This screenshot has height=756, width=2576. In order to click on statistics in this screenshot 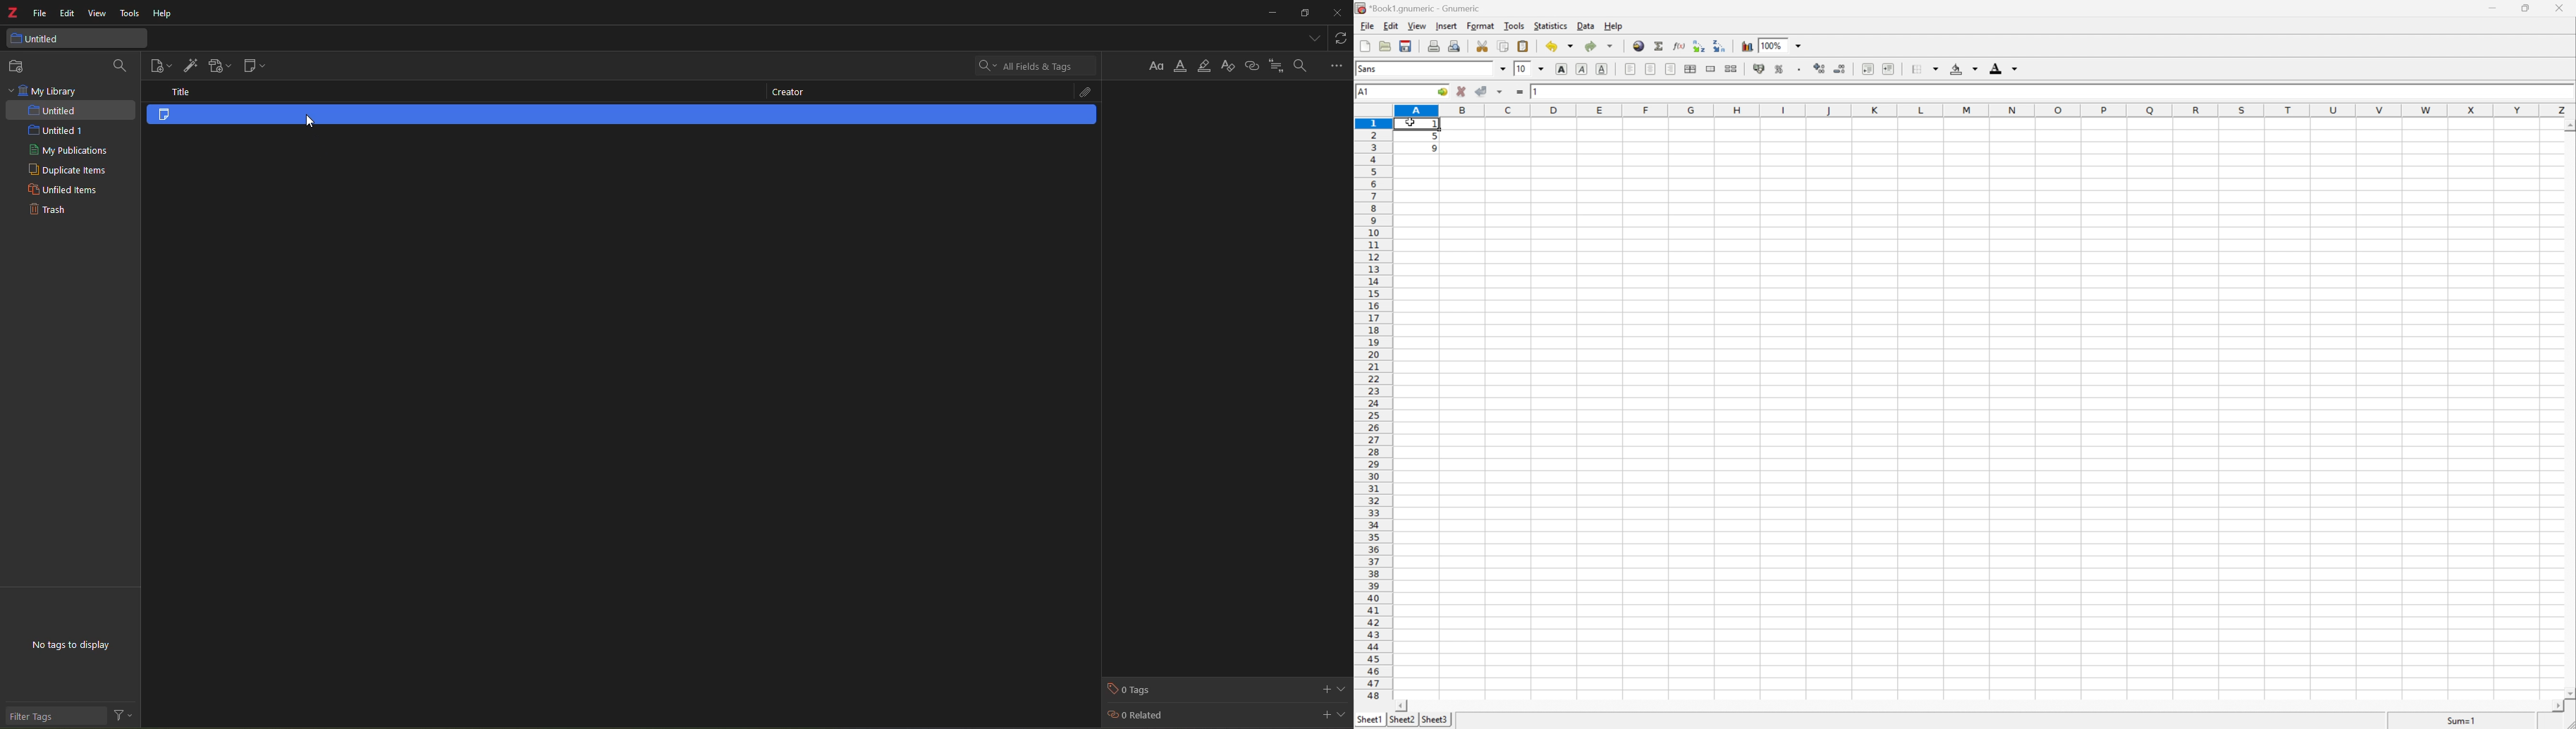, I will do `click(1549, 25)`.